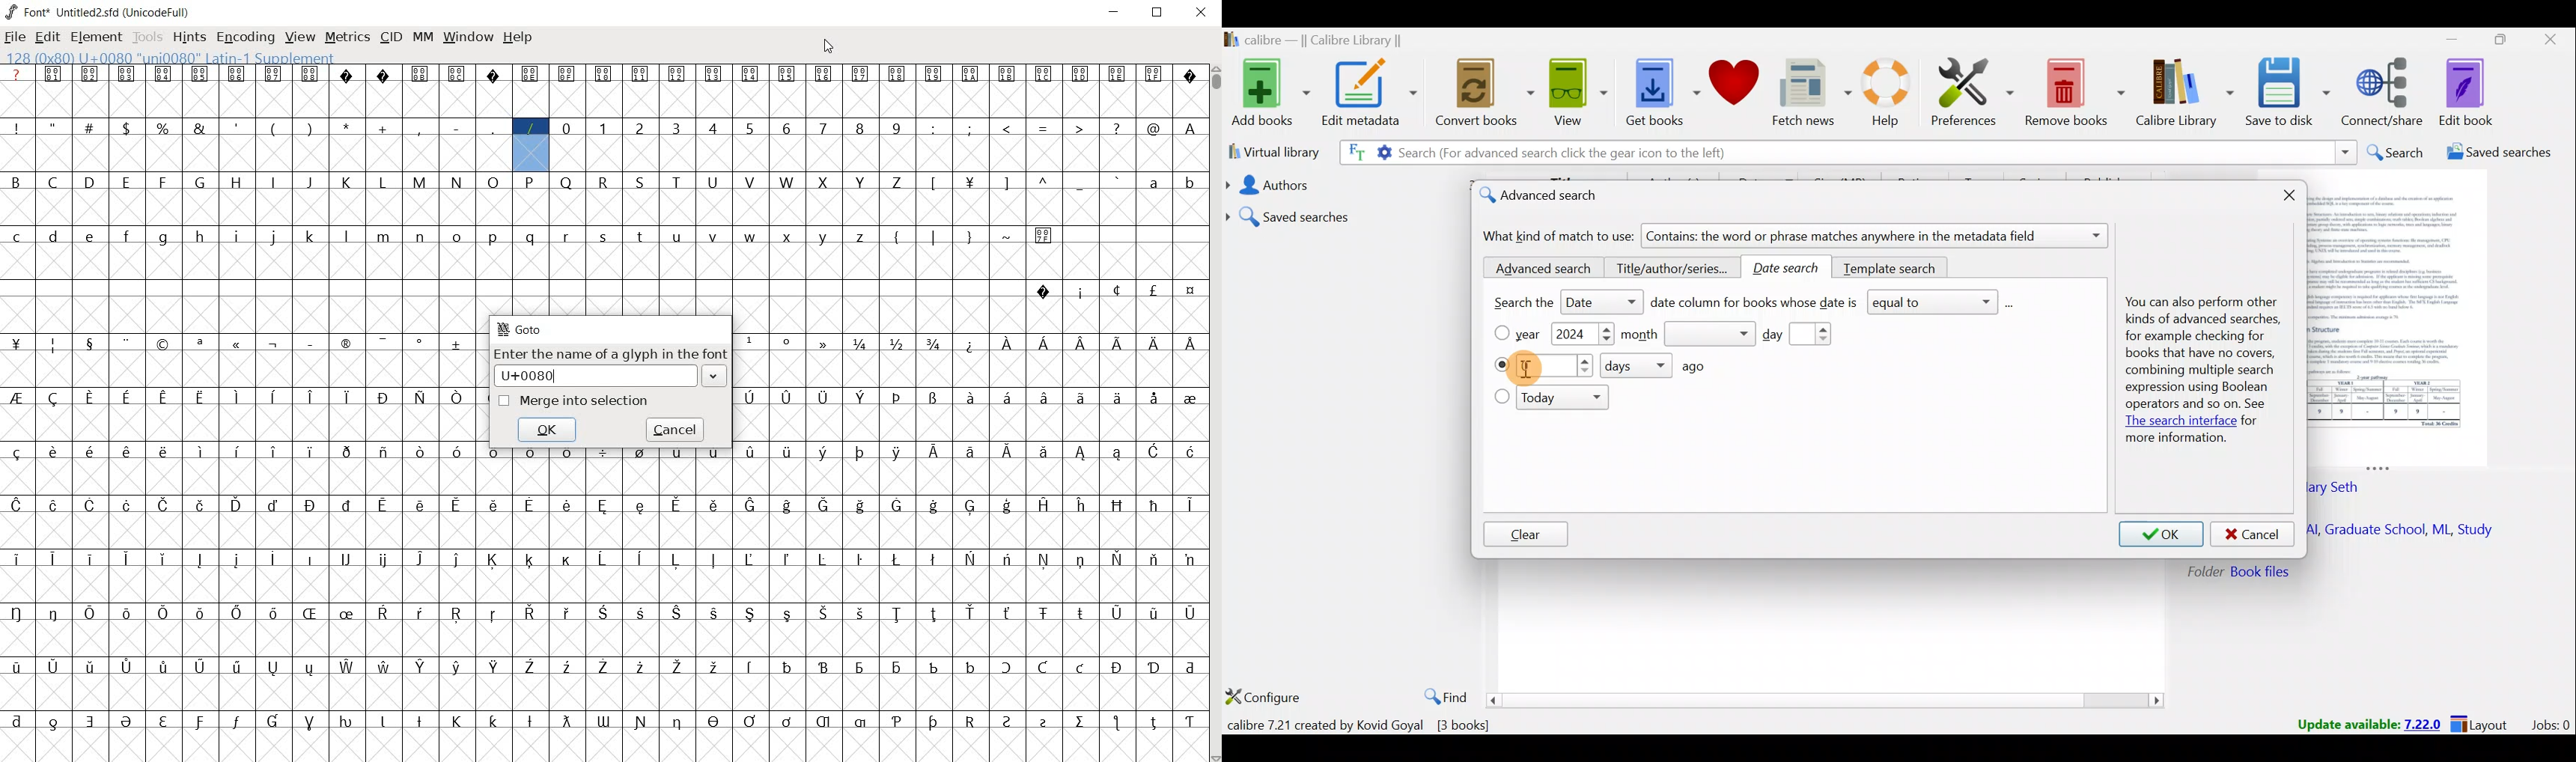 This screenshot has width=2576, height=784. Describe the element at coordinates (675, 428) in the screenshot. I see `cancel` at that location.